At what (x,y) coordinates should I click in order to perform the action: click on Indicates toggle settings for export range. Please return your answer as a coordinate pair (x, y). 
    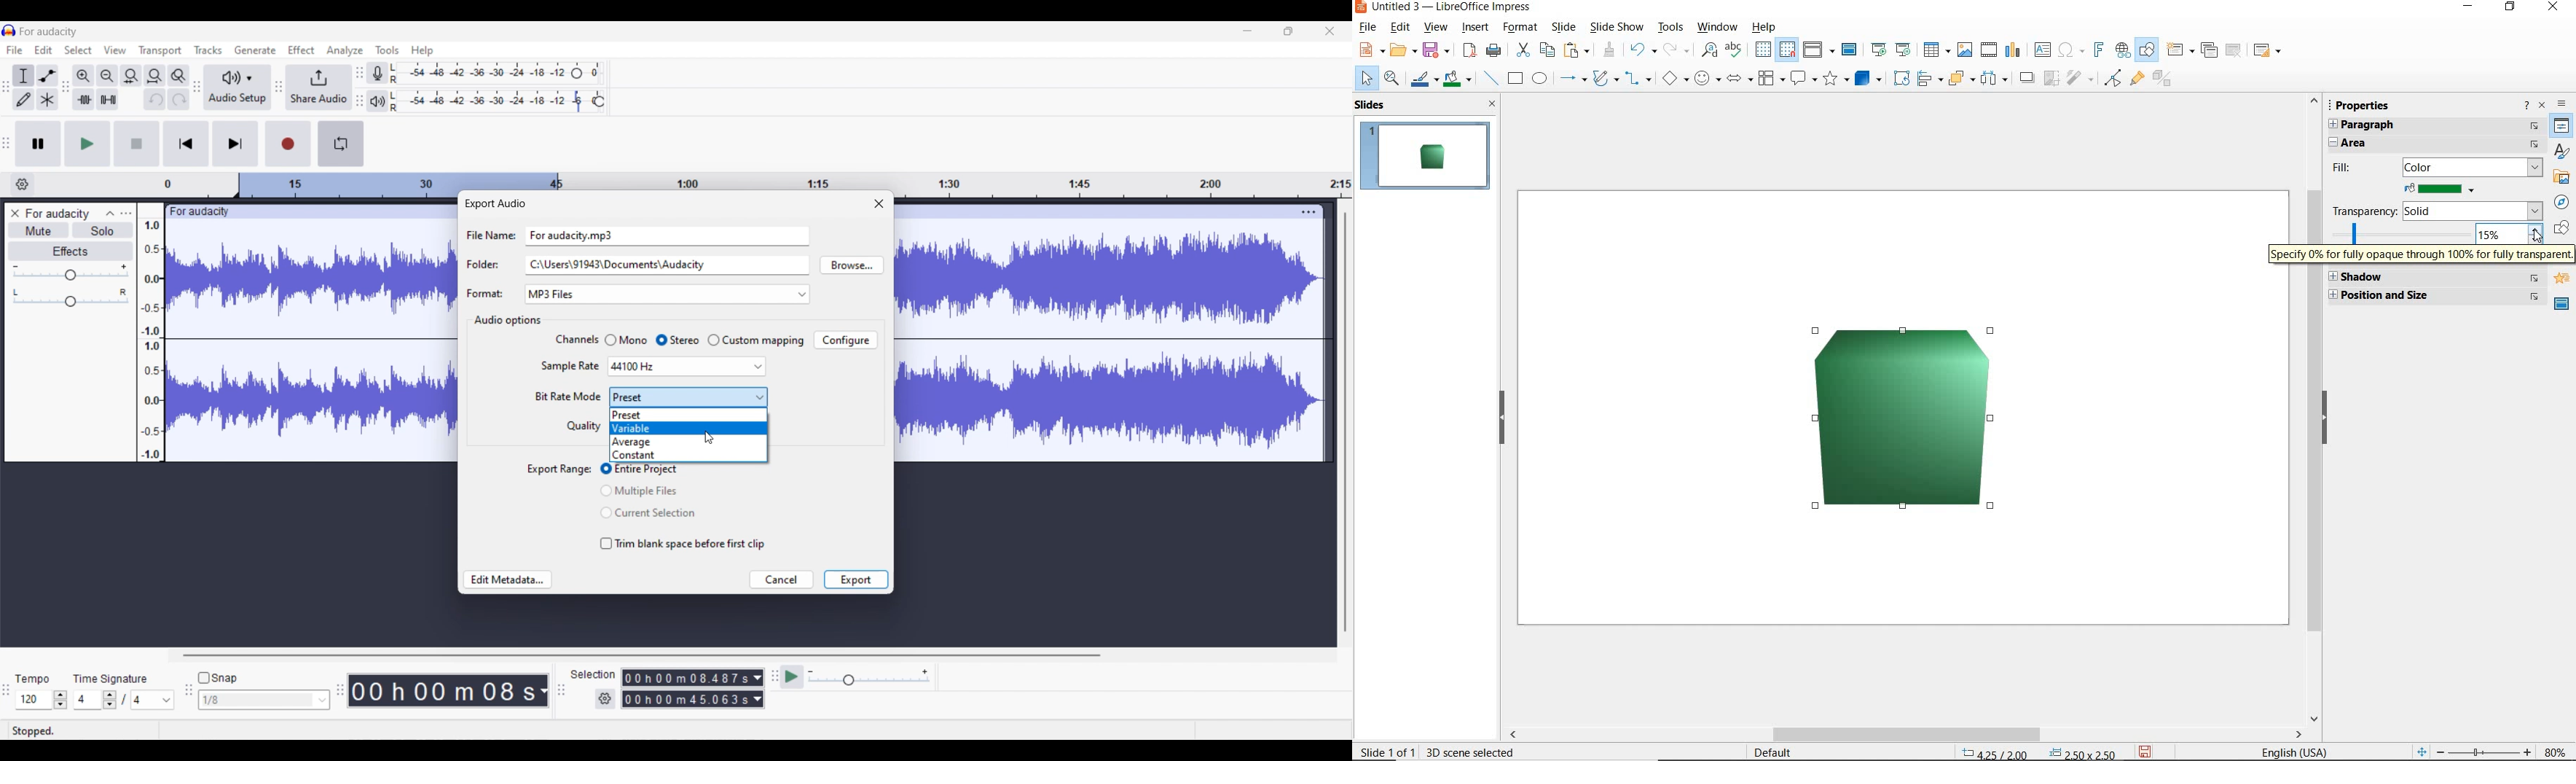
    Looking at the image, I should click on (560, 470).